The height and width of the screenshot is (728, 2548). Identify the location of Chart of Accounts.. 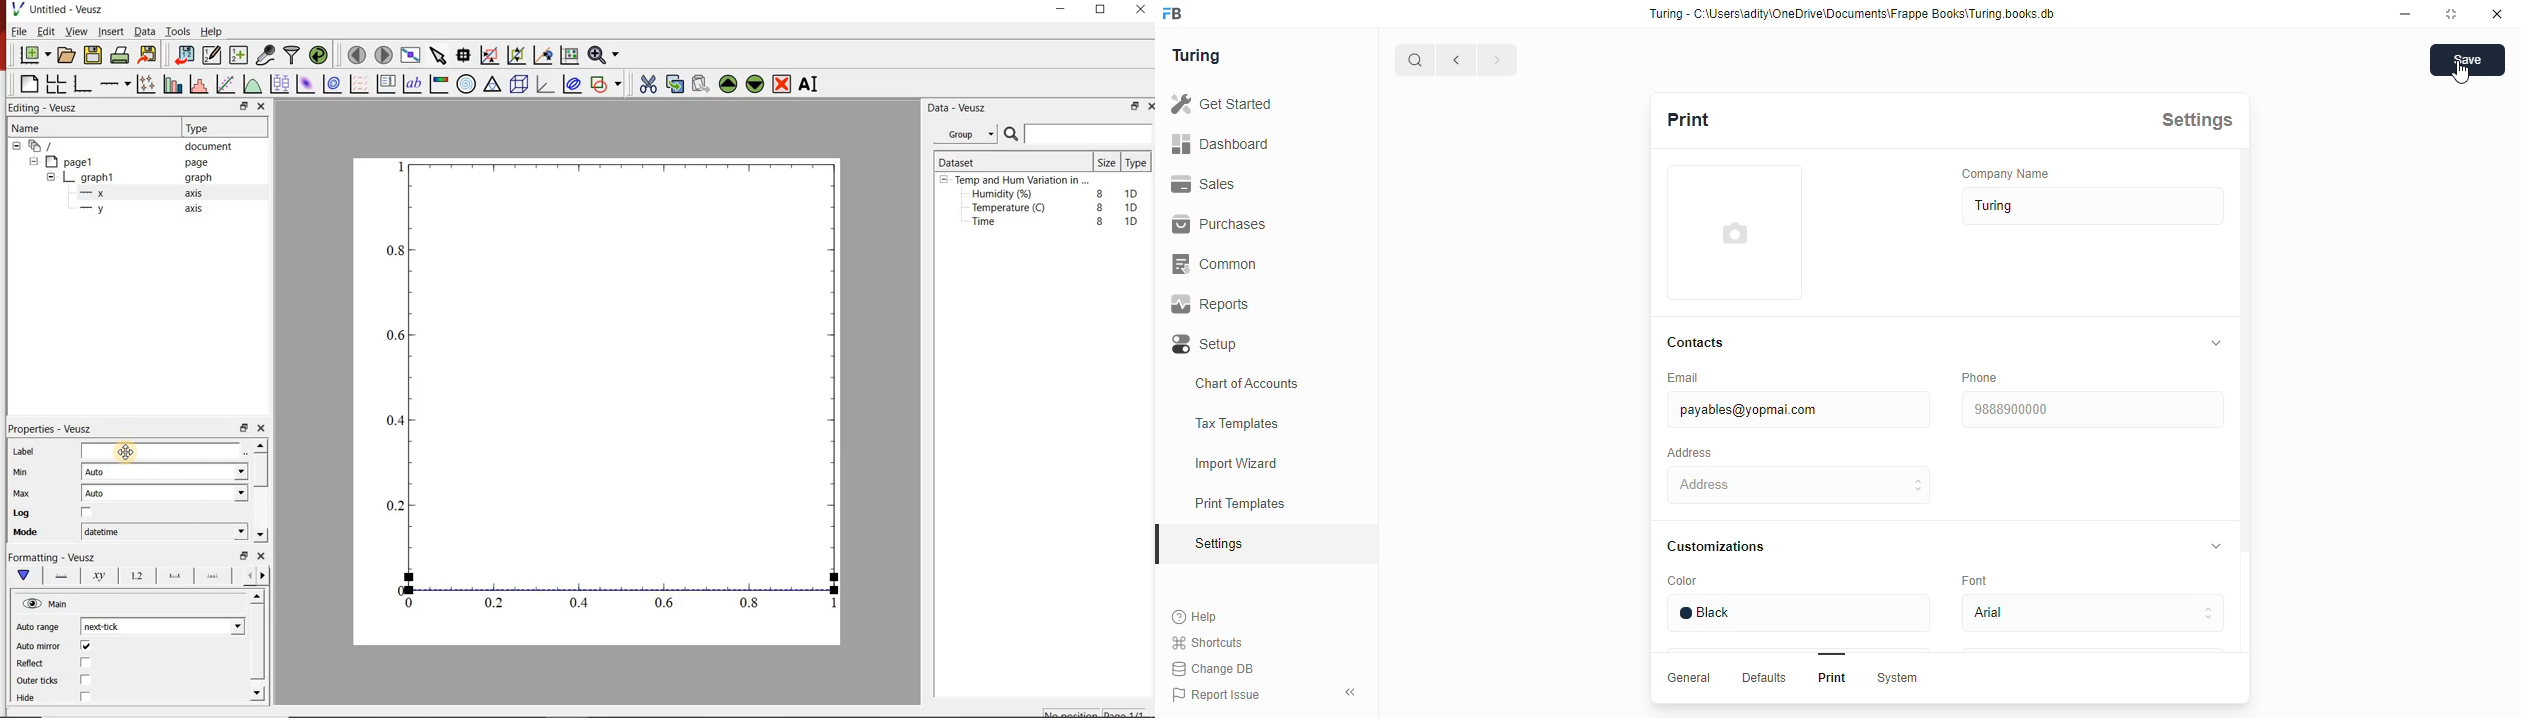
(1264, 384).